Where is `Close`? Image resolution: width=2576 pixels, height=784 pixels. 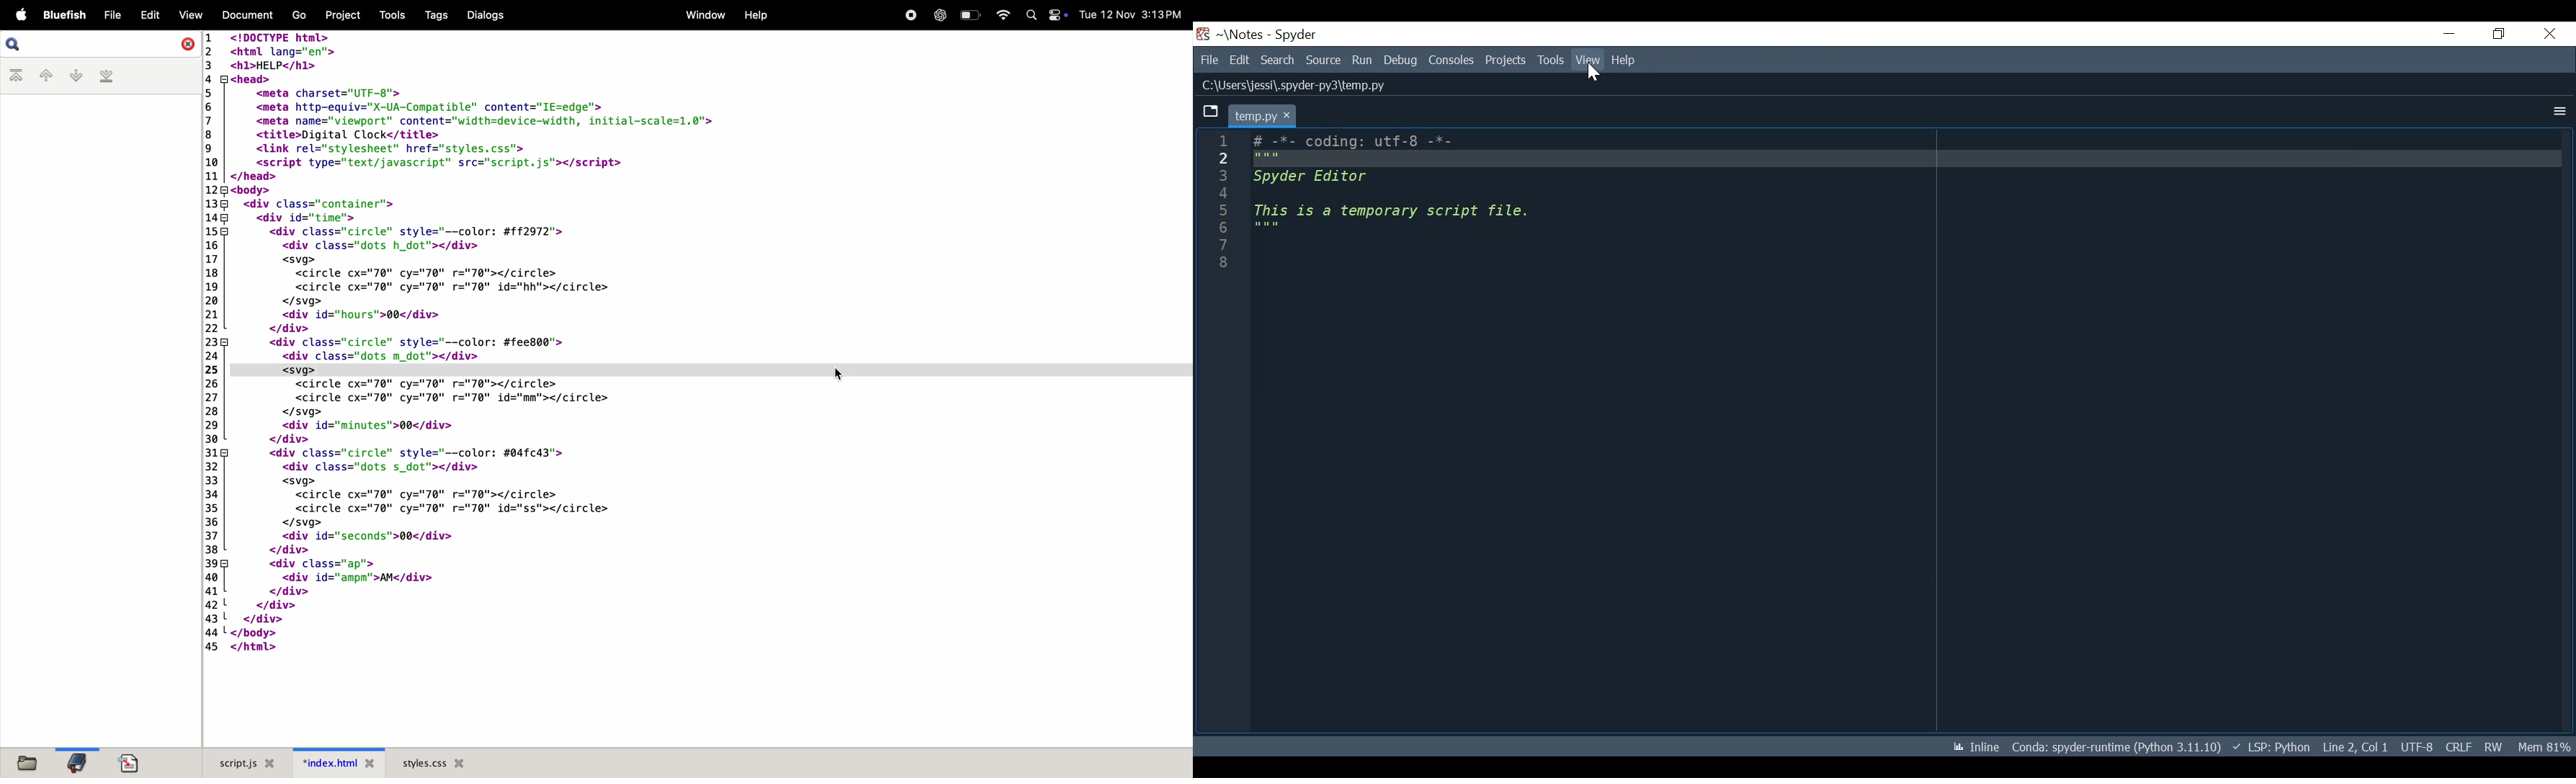 Close is located at coordinates (2546, 35).